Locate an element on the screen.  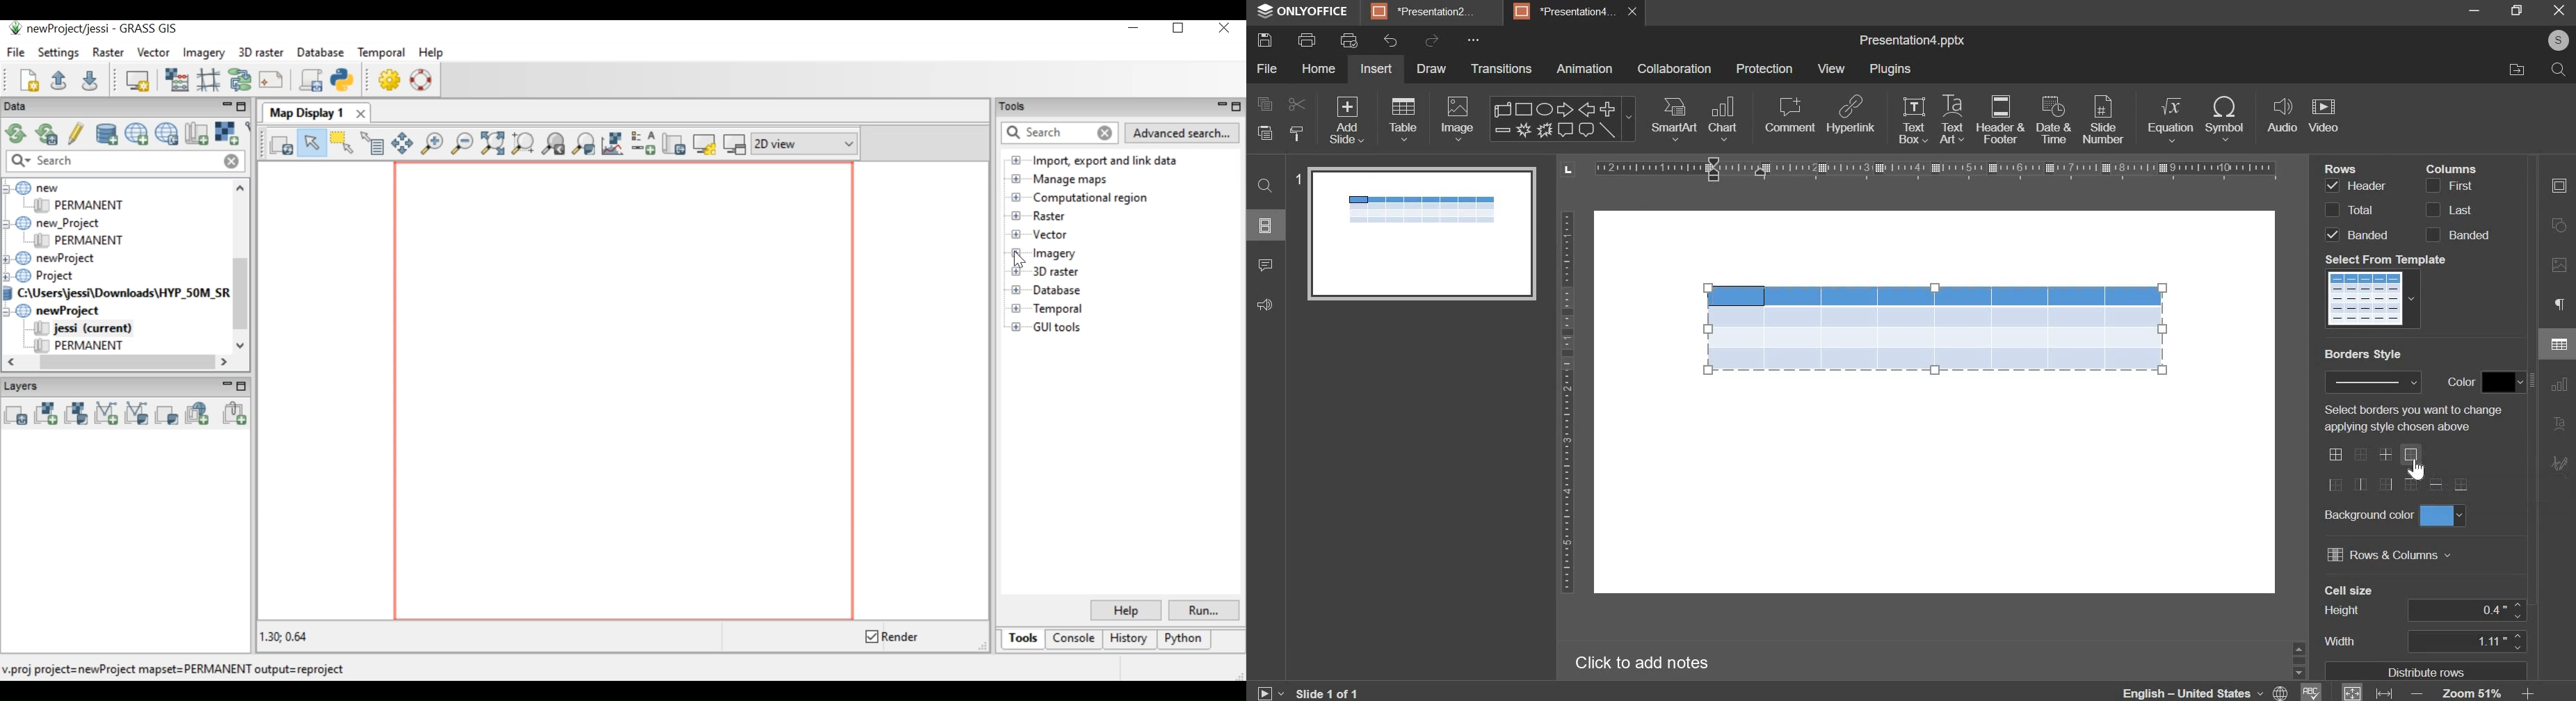
hyperlink is located at coordinates (1851, 115).